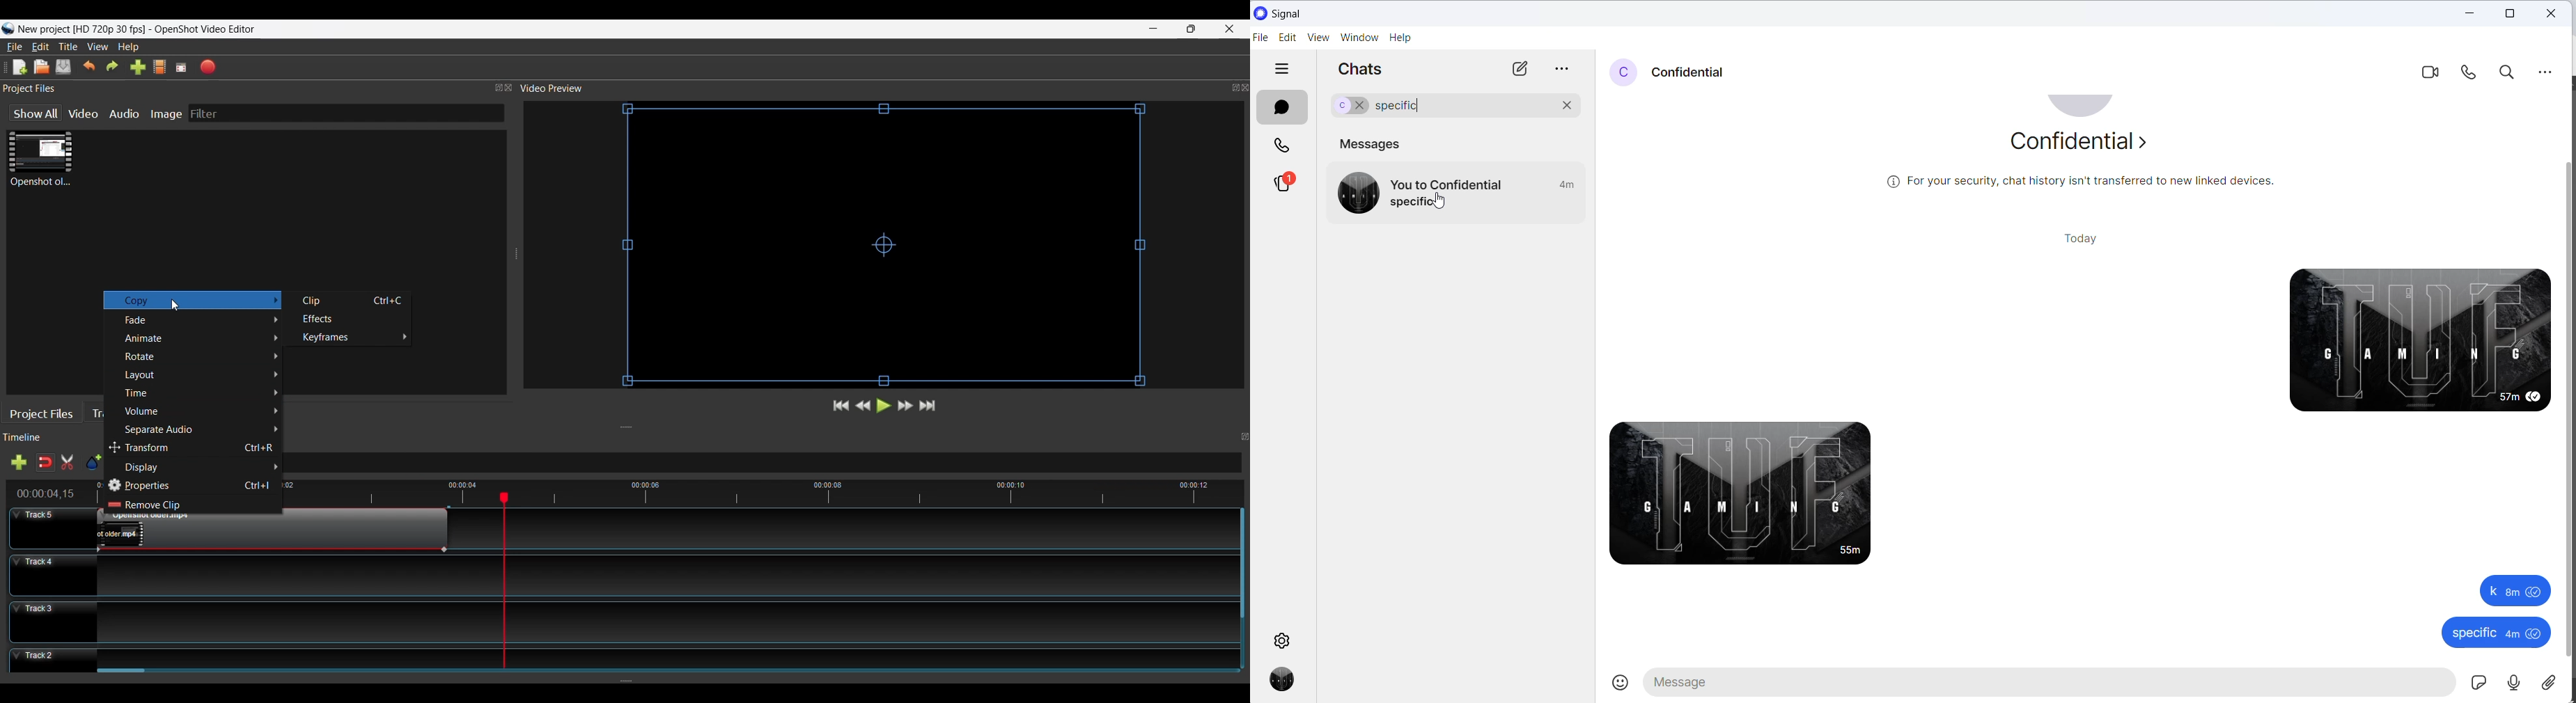  What do you see at coordinates (661, 622) in the screenshot?
I see `Track Panel` at bounding box center [661, 622].